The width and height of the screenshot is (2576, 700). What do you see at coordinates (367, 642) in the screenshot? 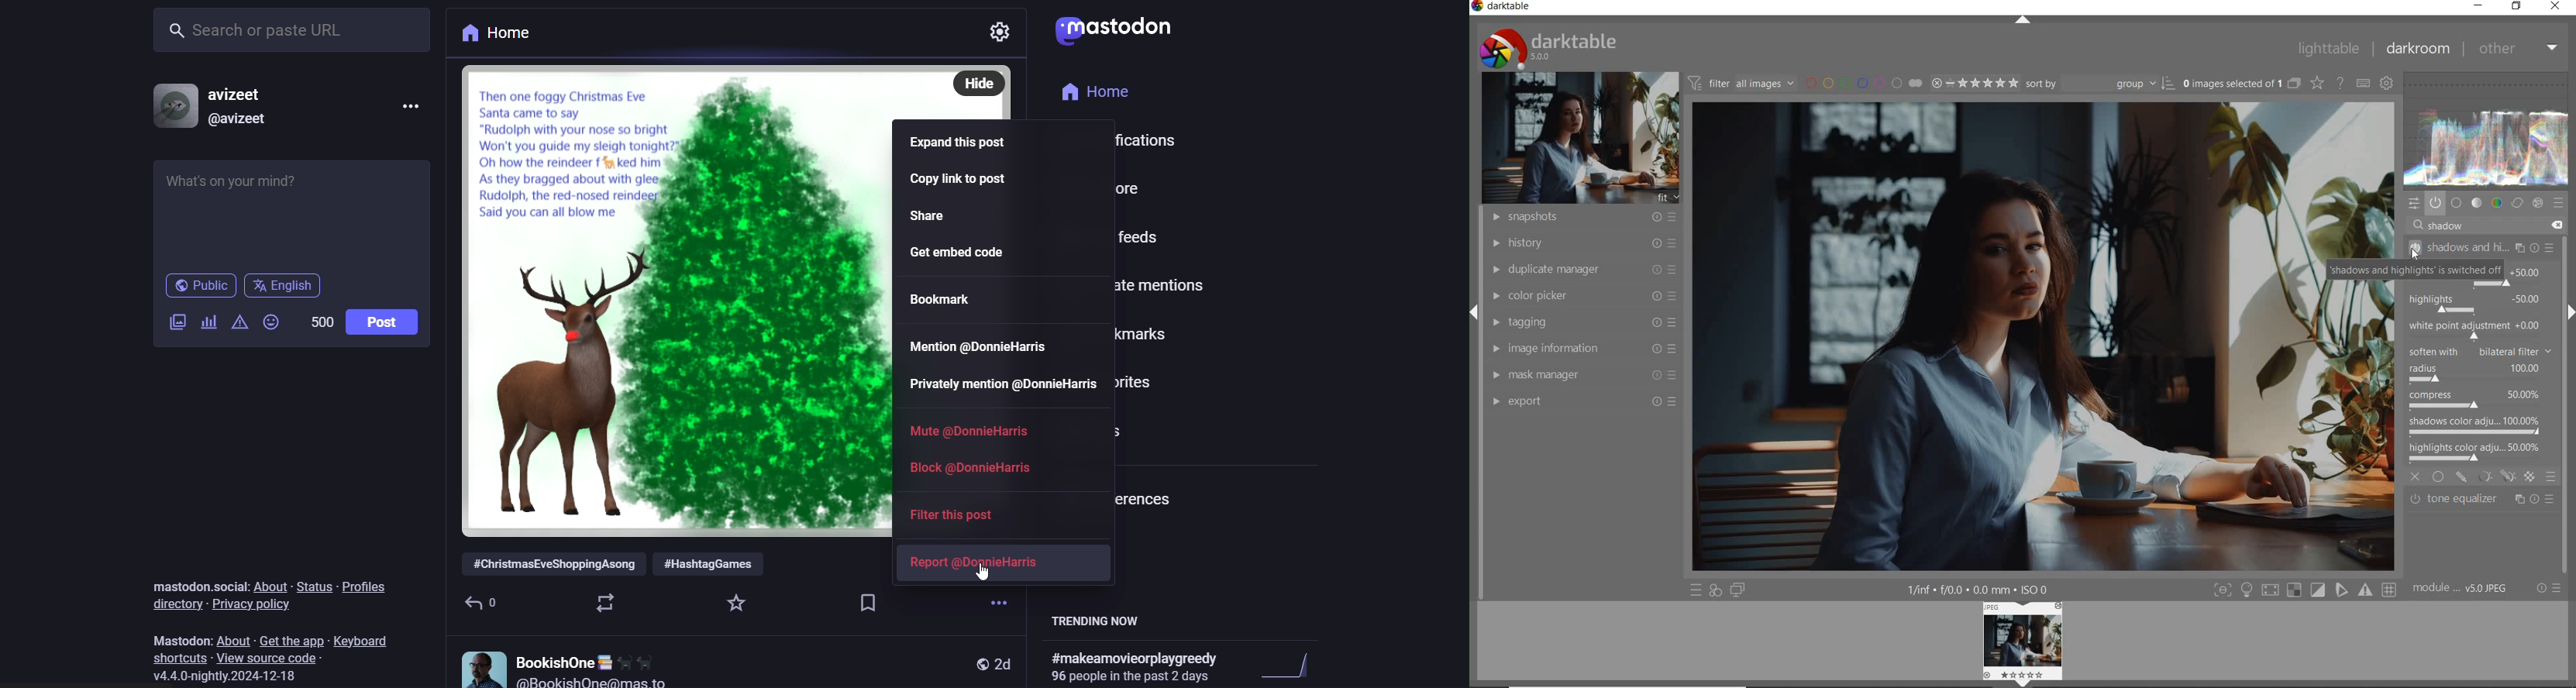
I see `keyboard` at bounding box center [367, 642].